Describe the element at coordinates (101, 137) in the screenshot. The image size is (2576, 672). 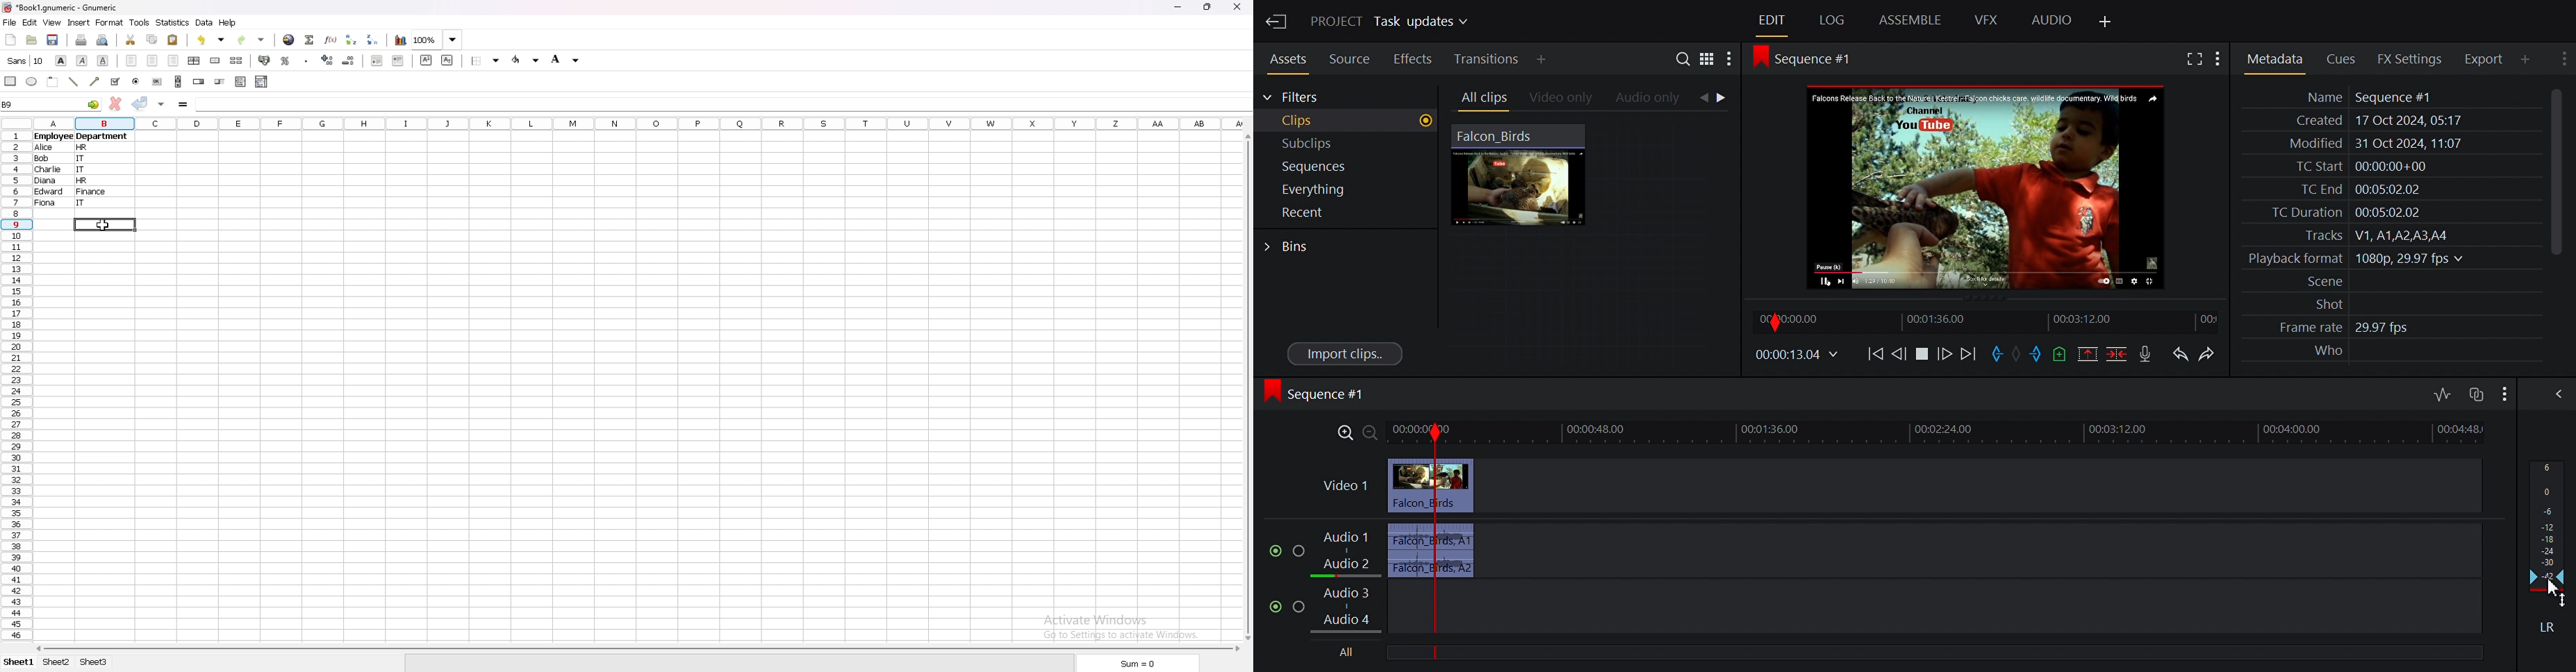
I see `department` at that location.